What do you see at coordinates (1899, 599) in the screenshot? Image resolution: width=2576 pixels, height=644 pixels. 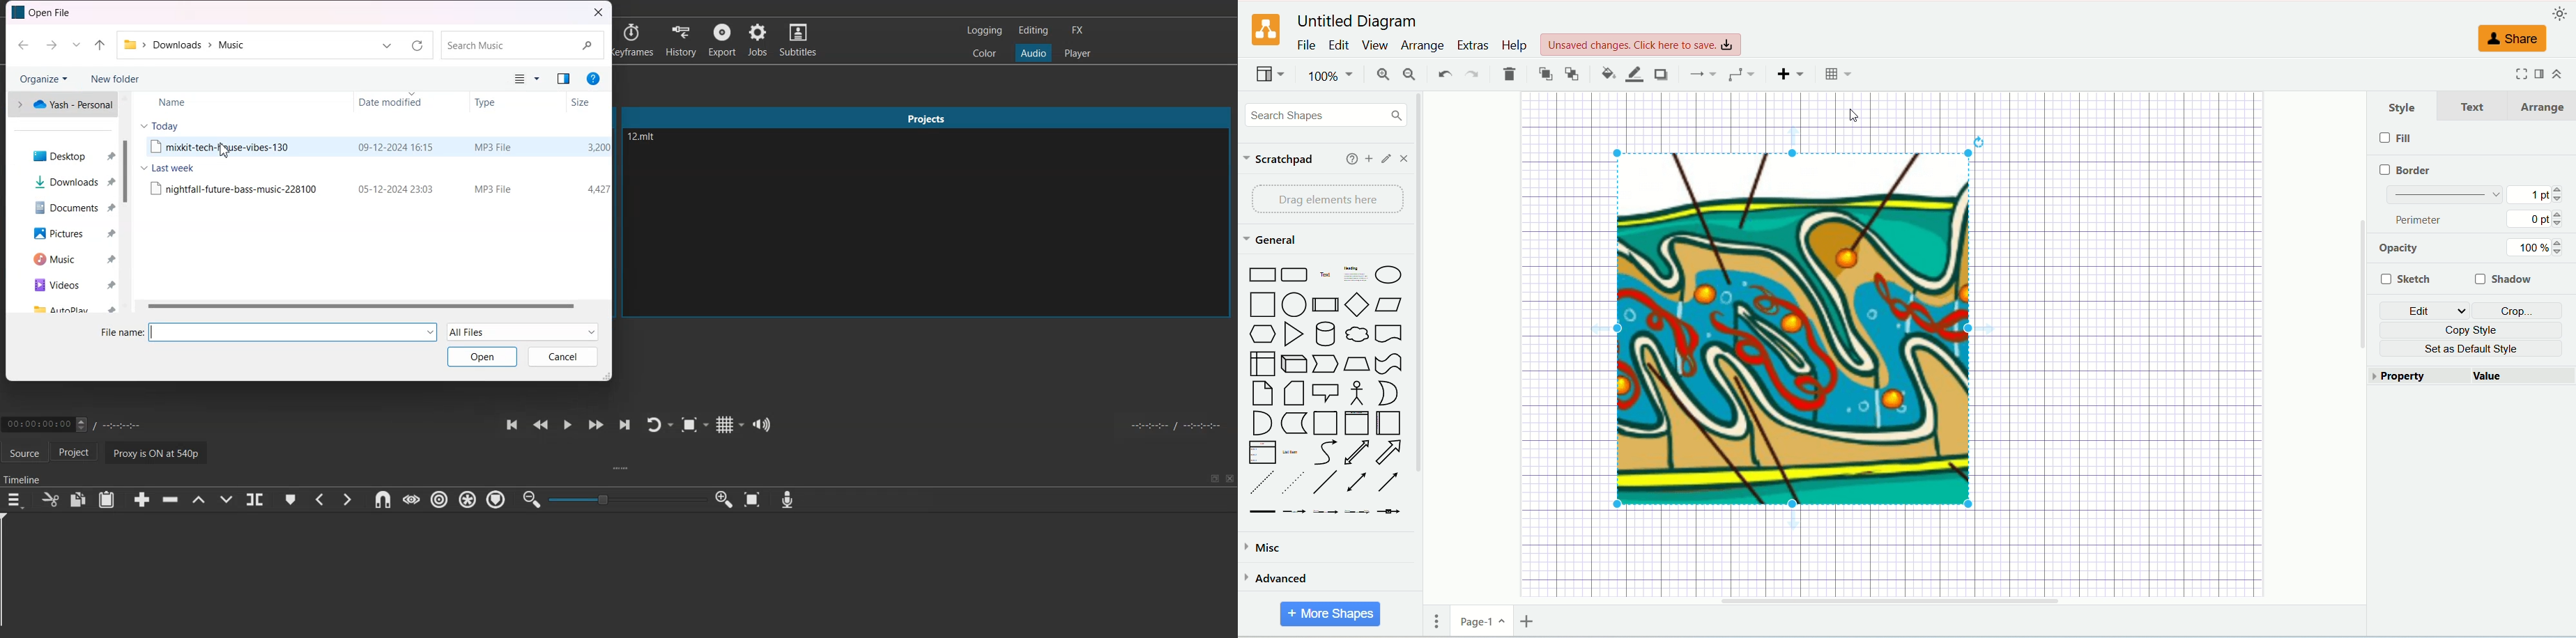 I see `Horizontal Scroll Bar` at bounding box center [1899, 599].